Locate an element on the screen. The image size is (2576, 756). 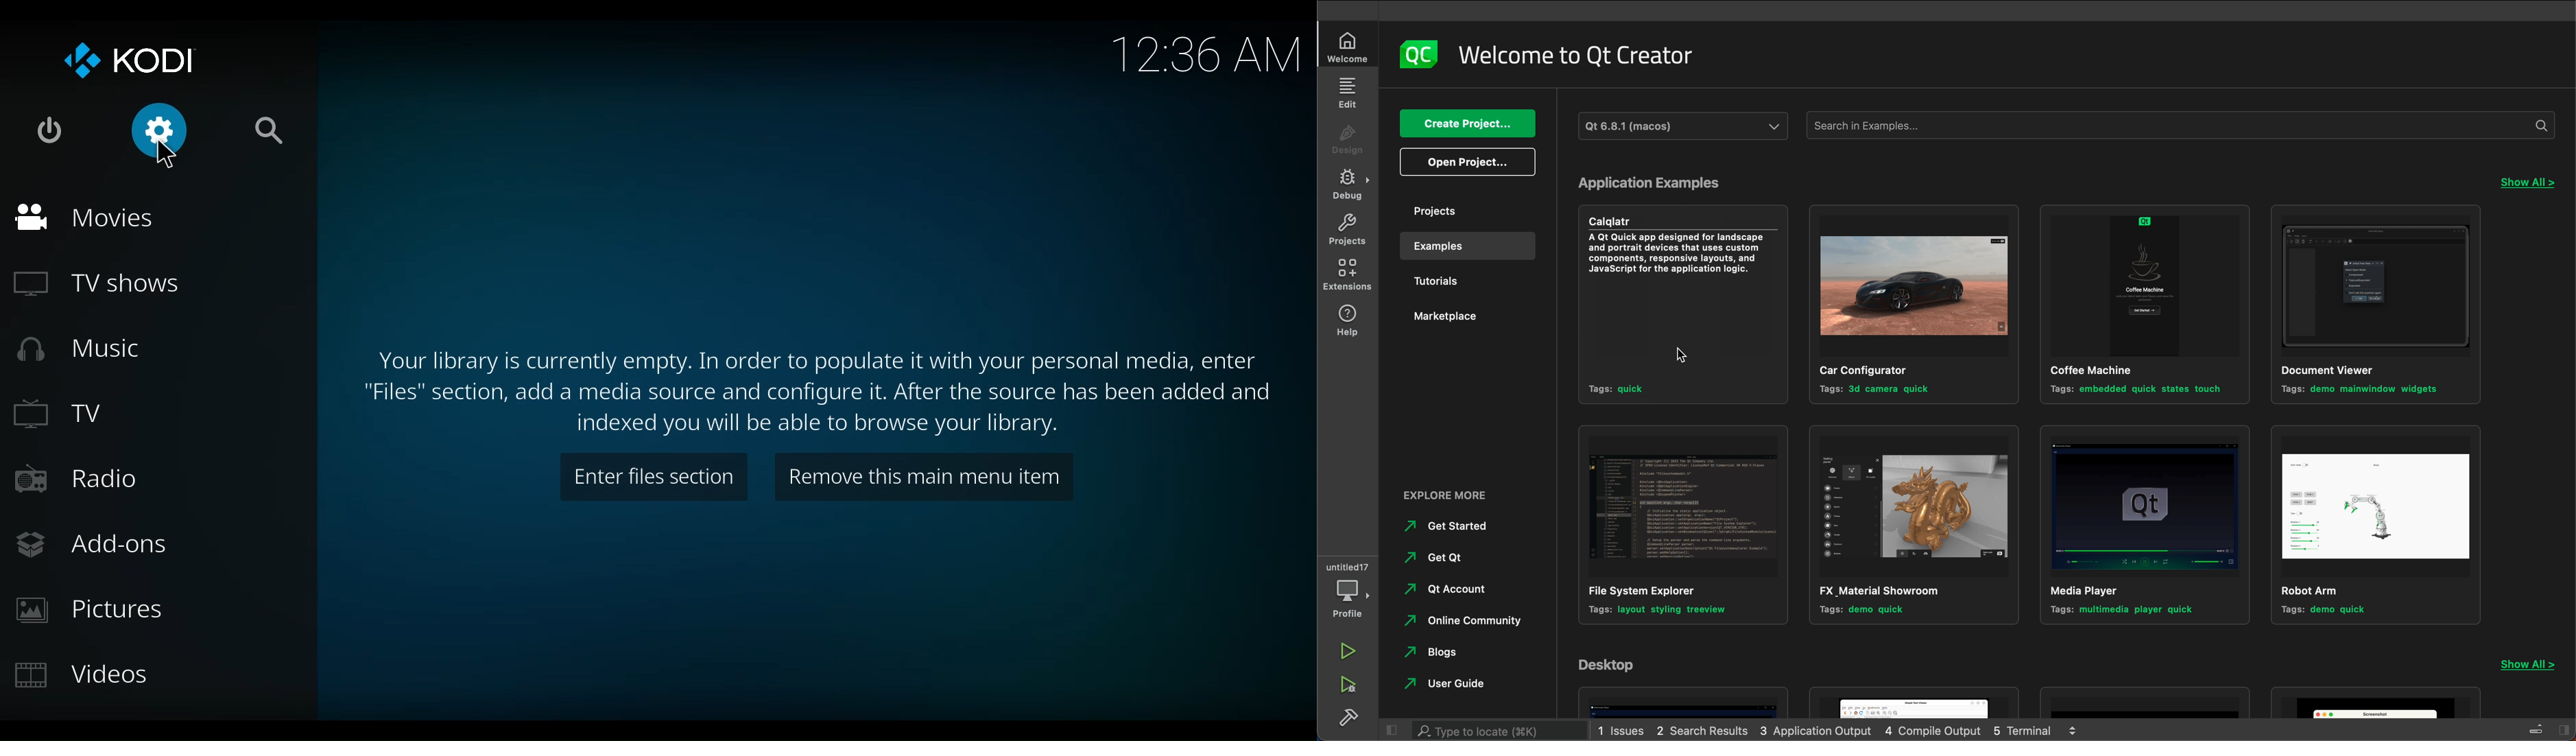
build is located at coordinates (1351, 716).